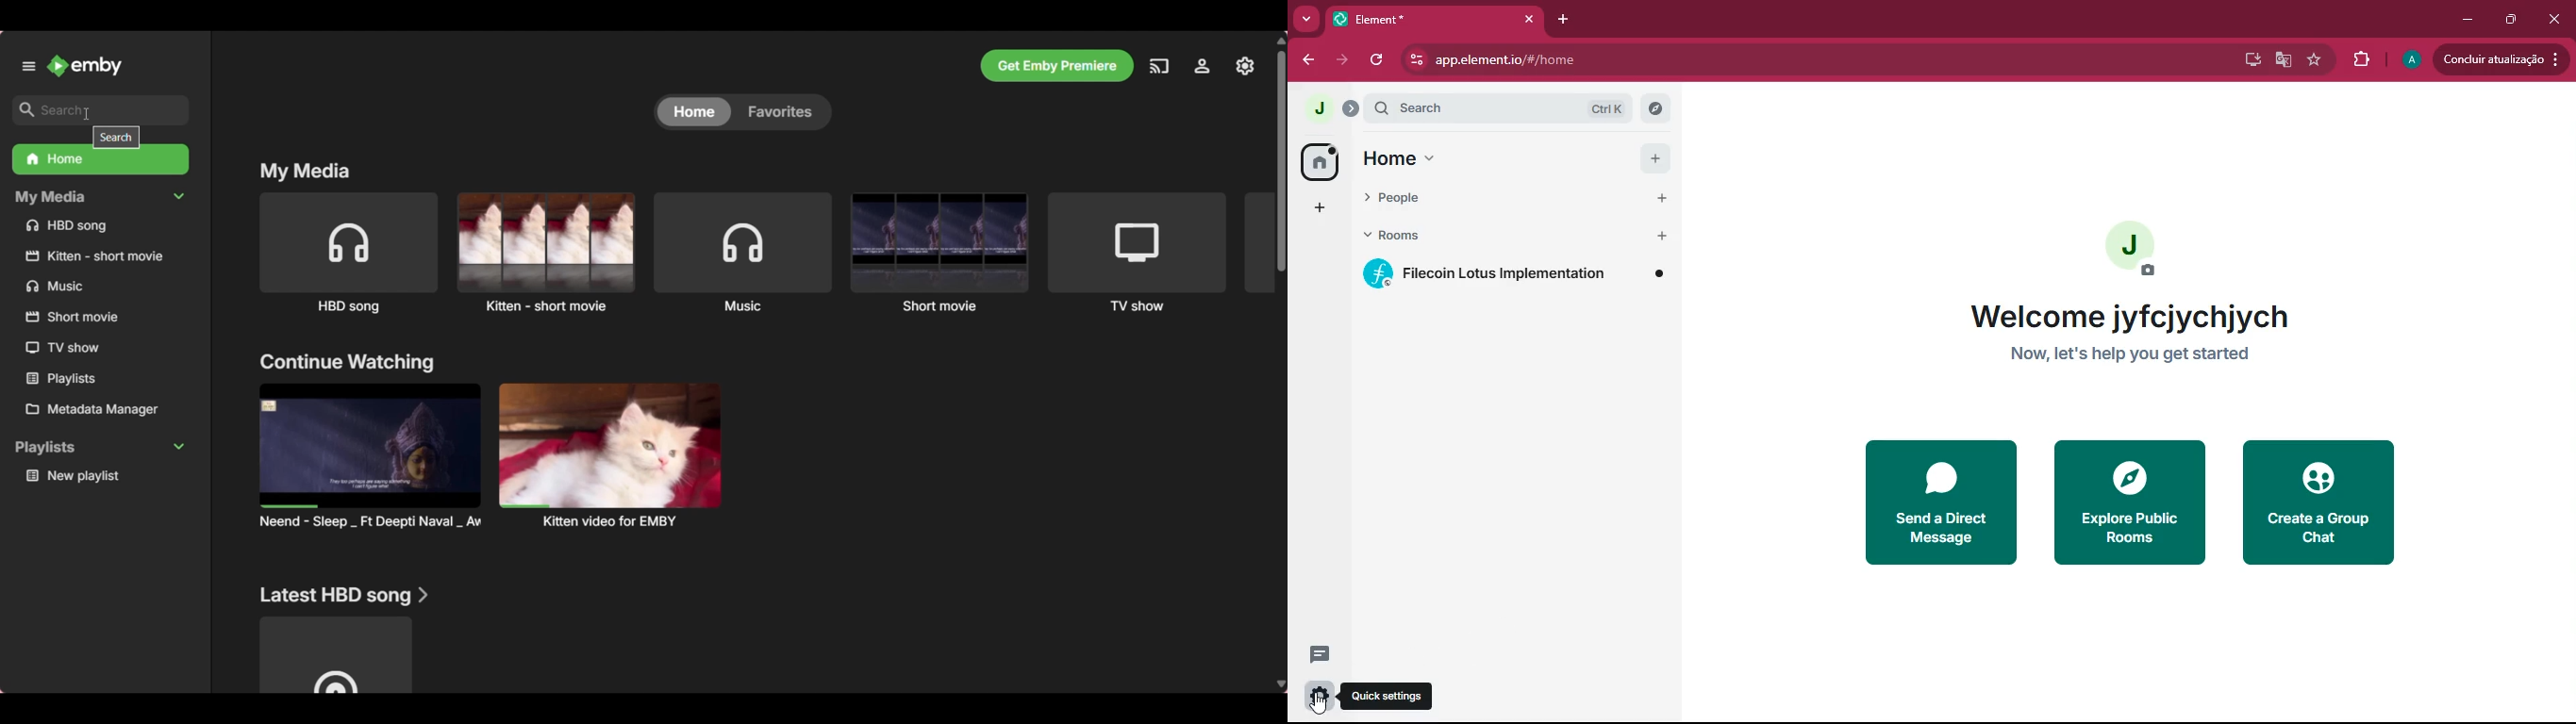 Image resolution: width=2576 pixels, height=728 pixels. I want to click on Play on another device, so click(1159, 66).